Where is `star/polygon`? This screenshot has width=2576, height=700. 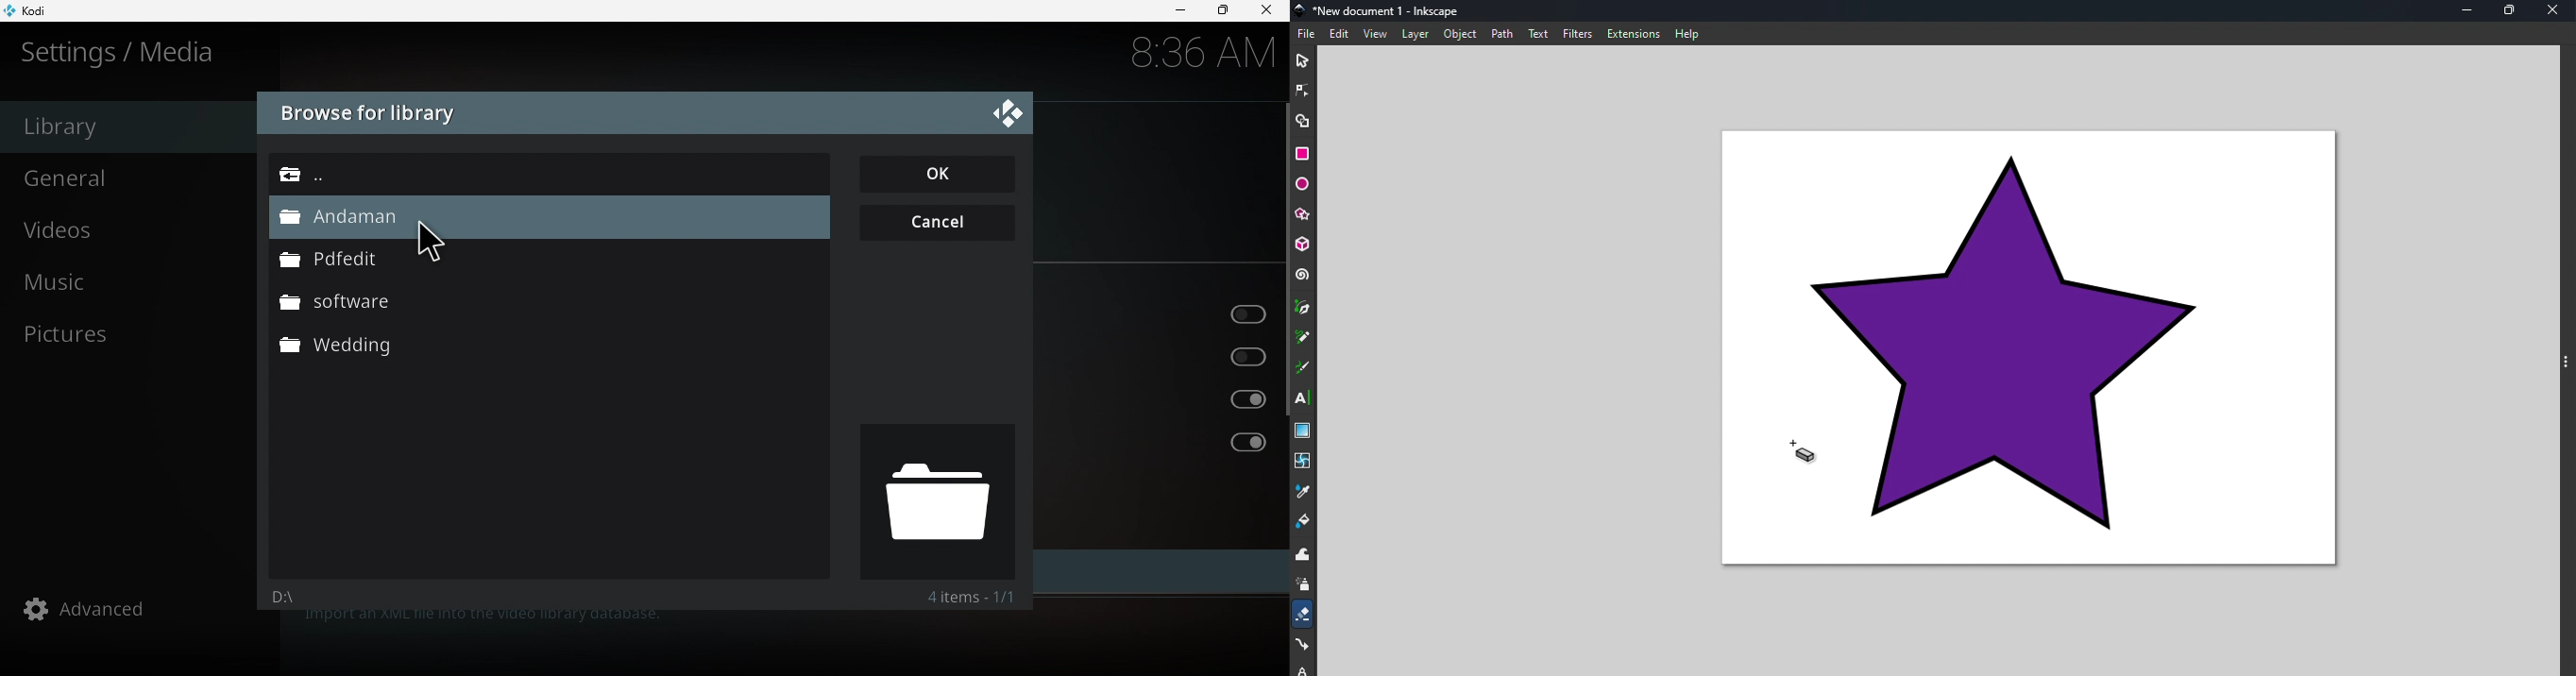
star/polygon is located at coordinates (1302, 215).